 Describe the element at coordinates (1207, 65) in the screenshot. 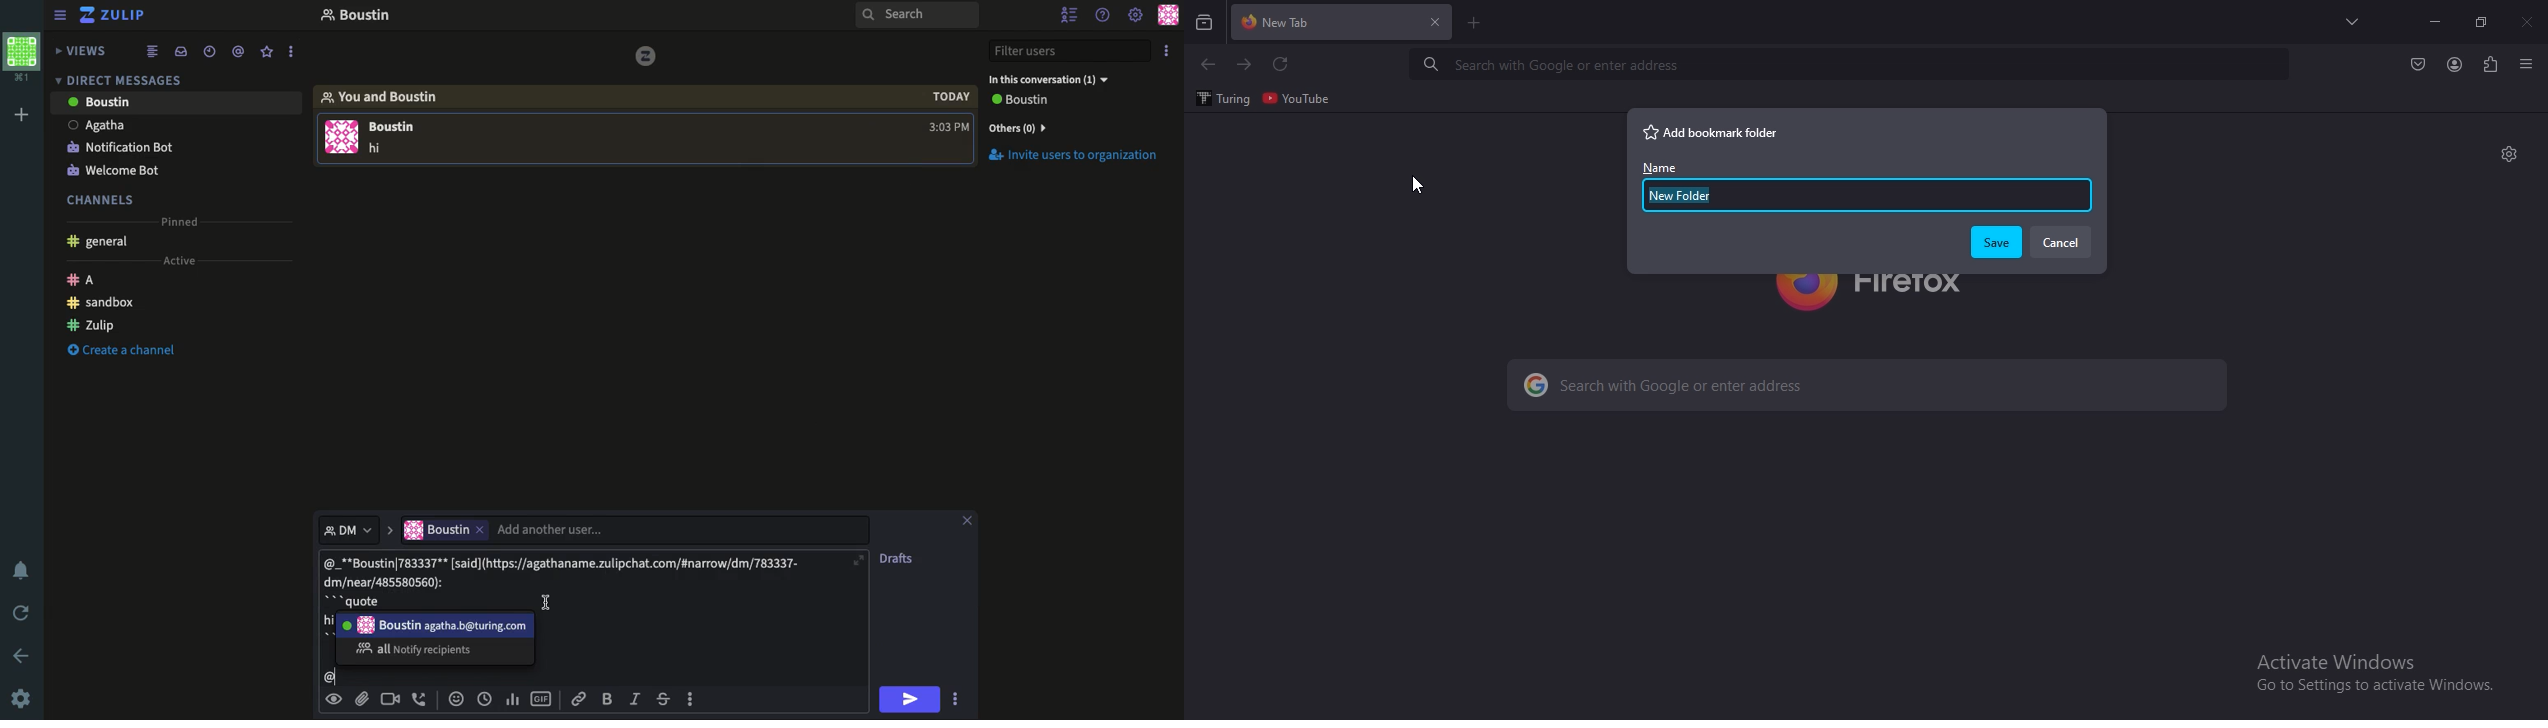

I see `click to go to previous page` at that location.